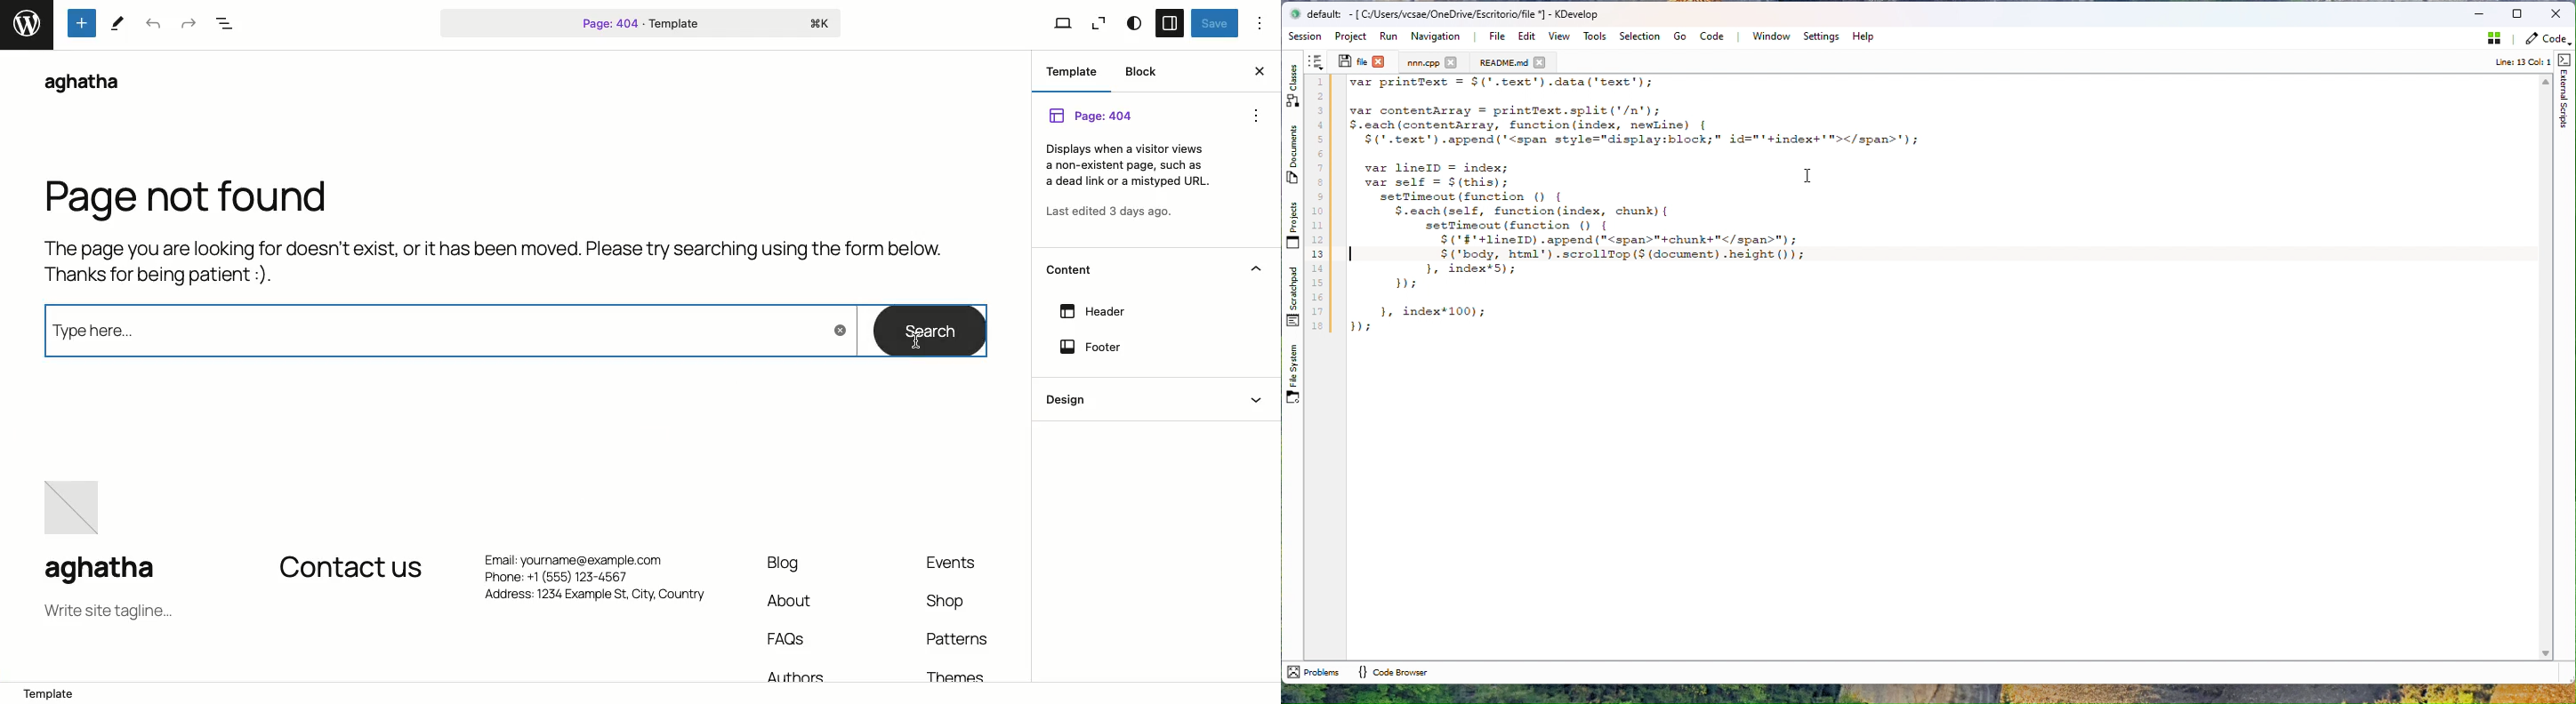 This screenshot has height=728, width=2576. I want to click on Options, so click(1265, 24).